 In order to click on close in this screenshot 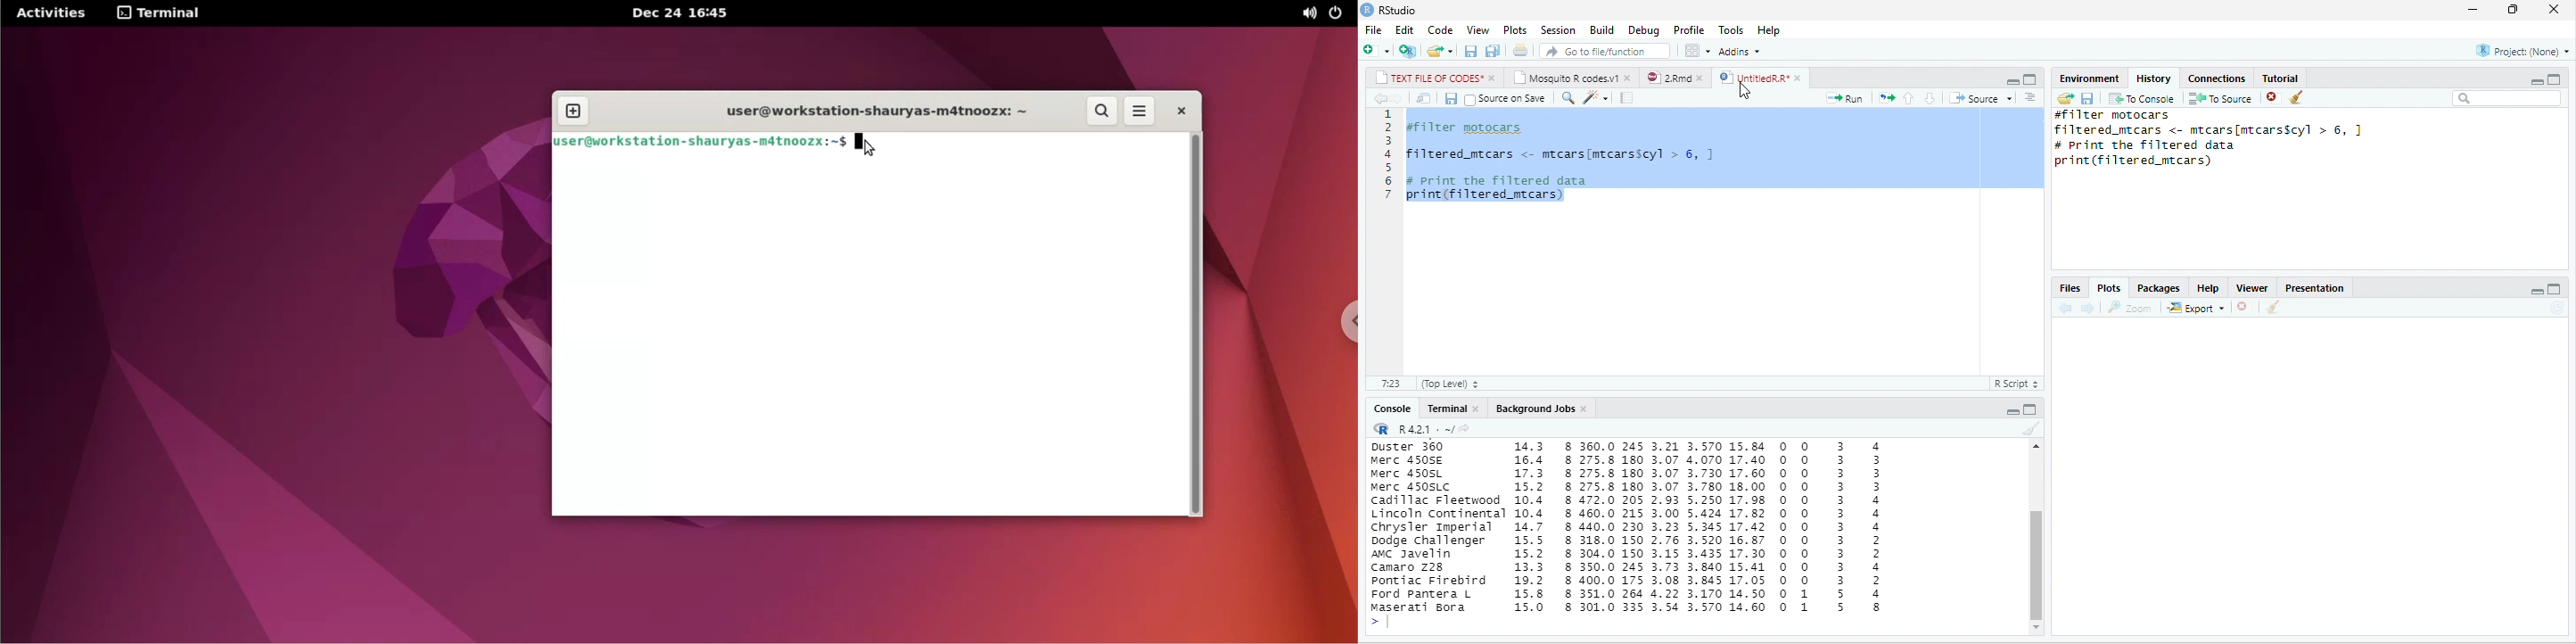, I will do `click(1701, 78)`.